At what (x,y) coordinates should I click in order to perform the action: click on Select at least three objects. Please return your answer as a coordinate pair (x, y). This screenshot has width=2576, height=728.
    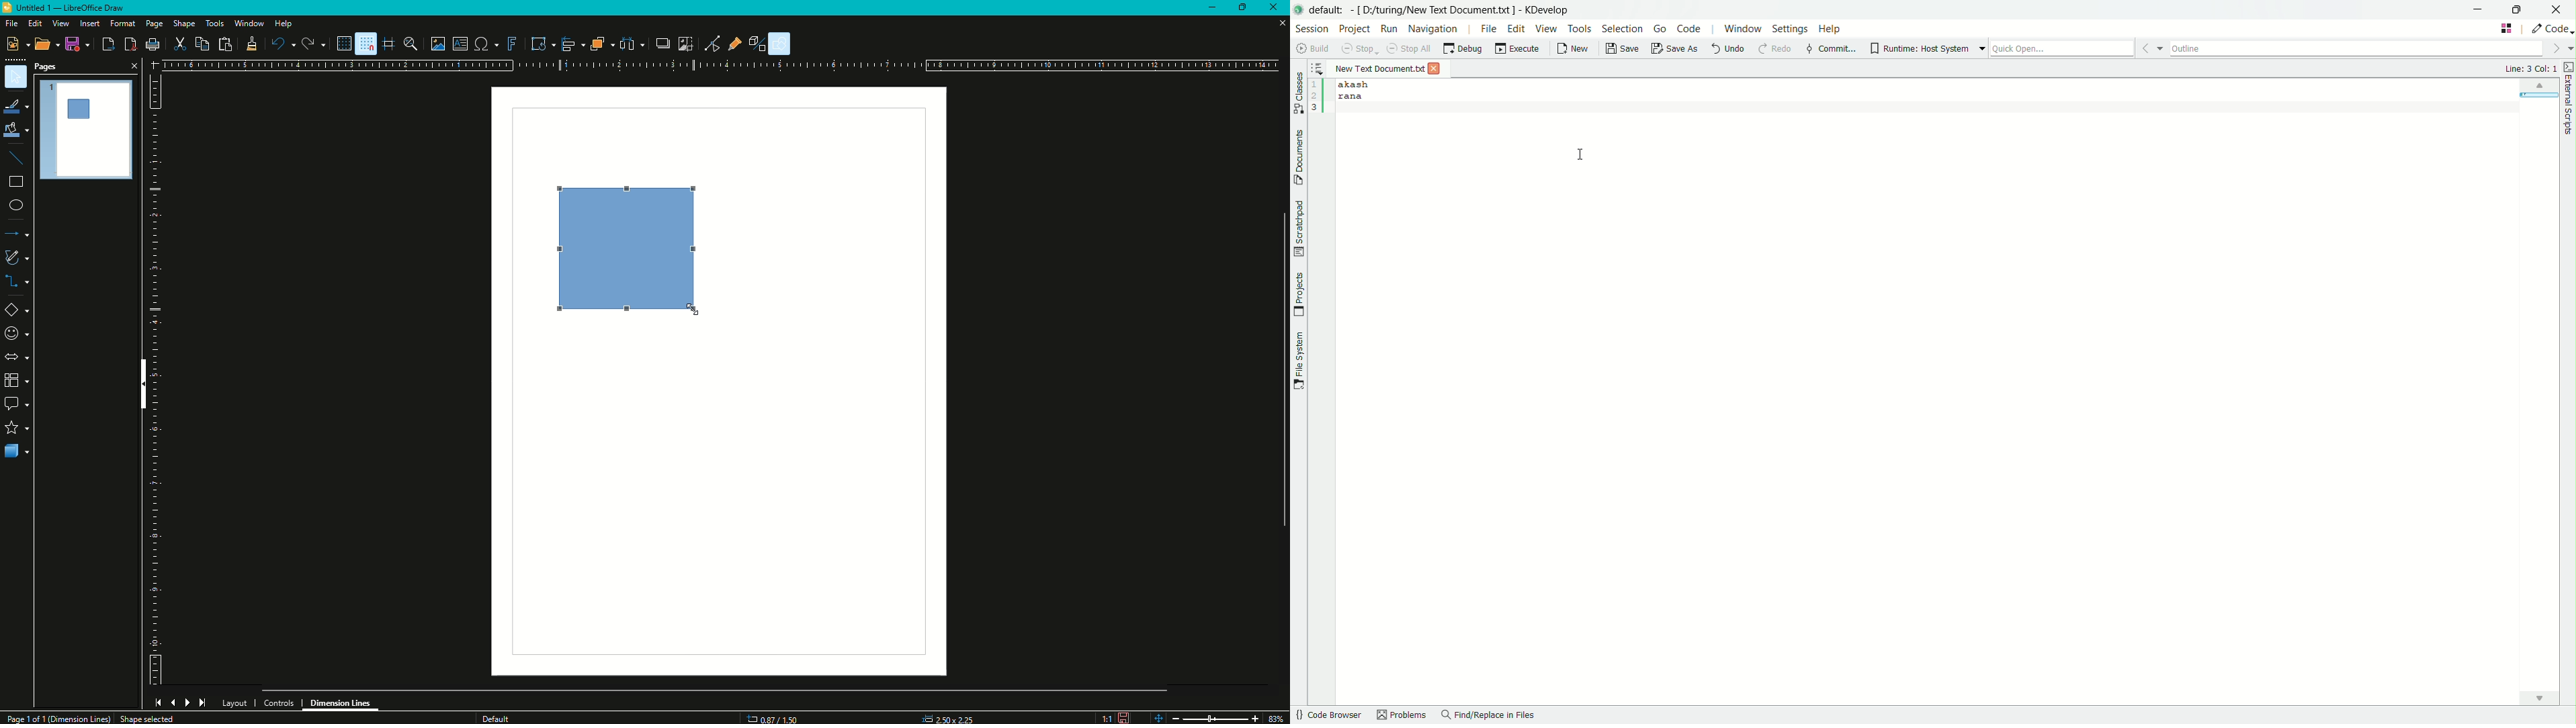
    Looking at the image, I should click on (632, 42).